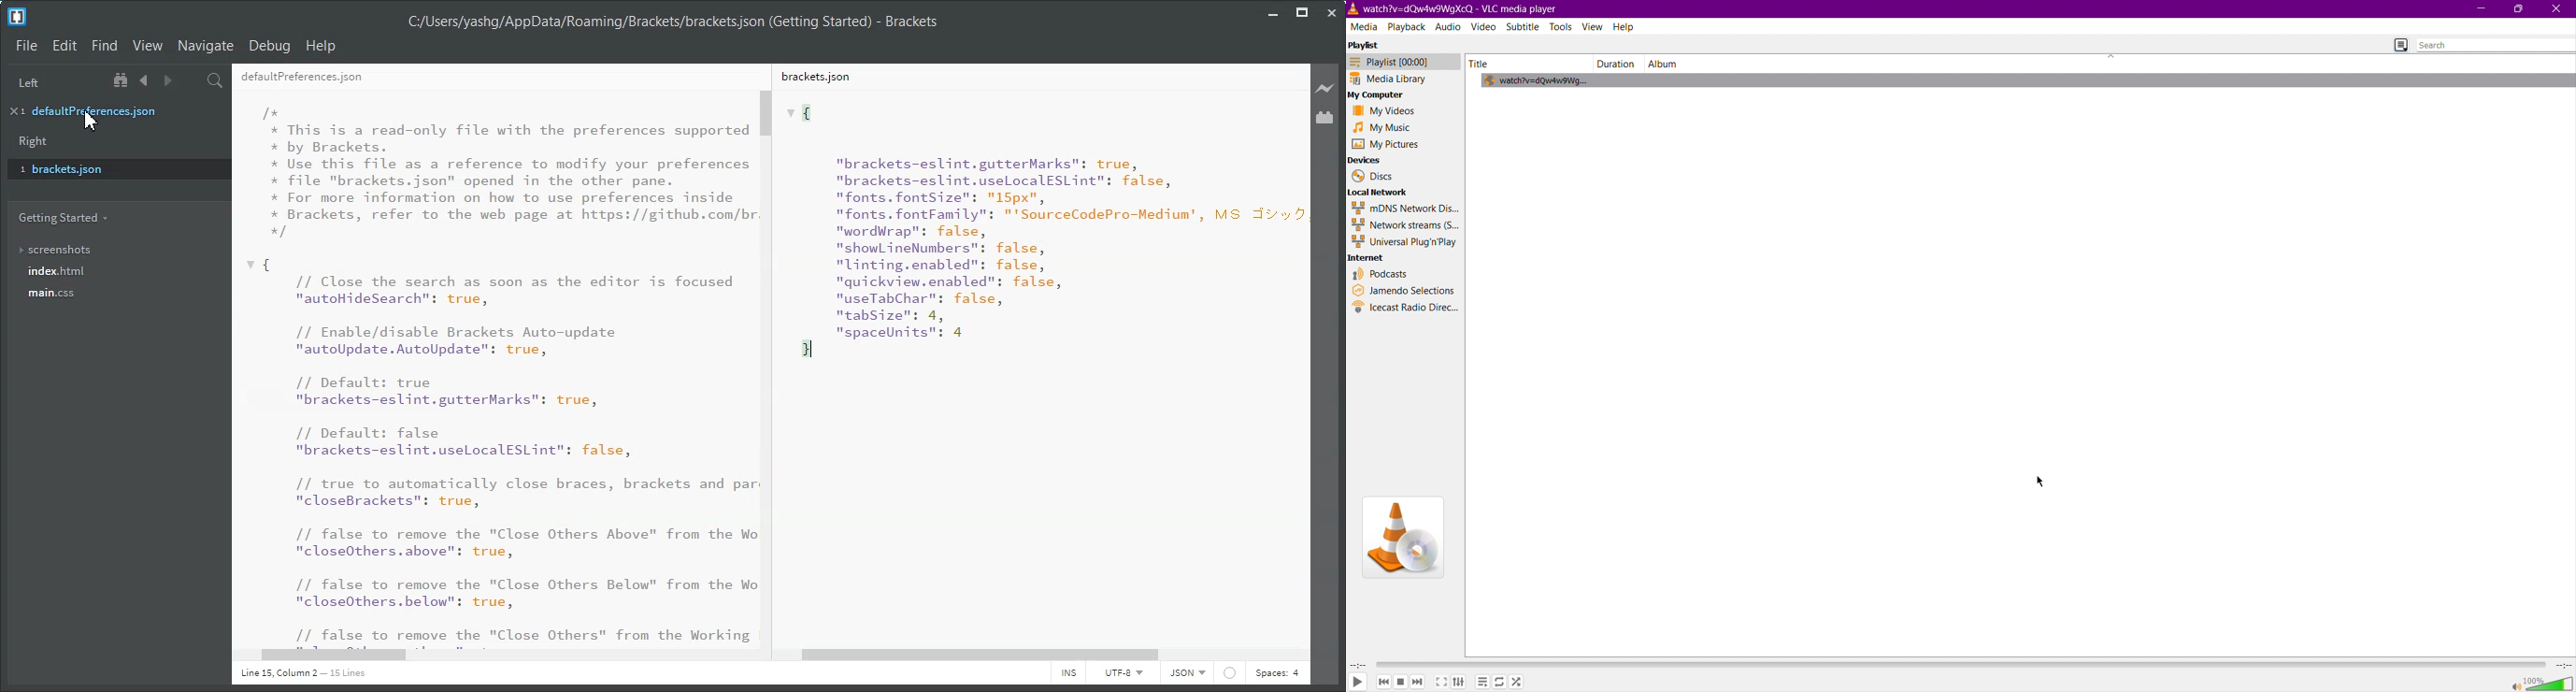  Describe the element at coordinates (1373, 177) in the screenshot. I see `Discs` at that location.